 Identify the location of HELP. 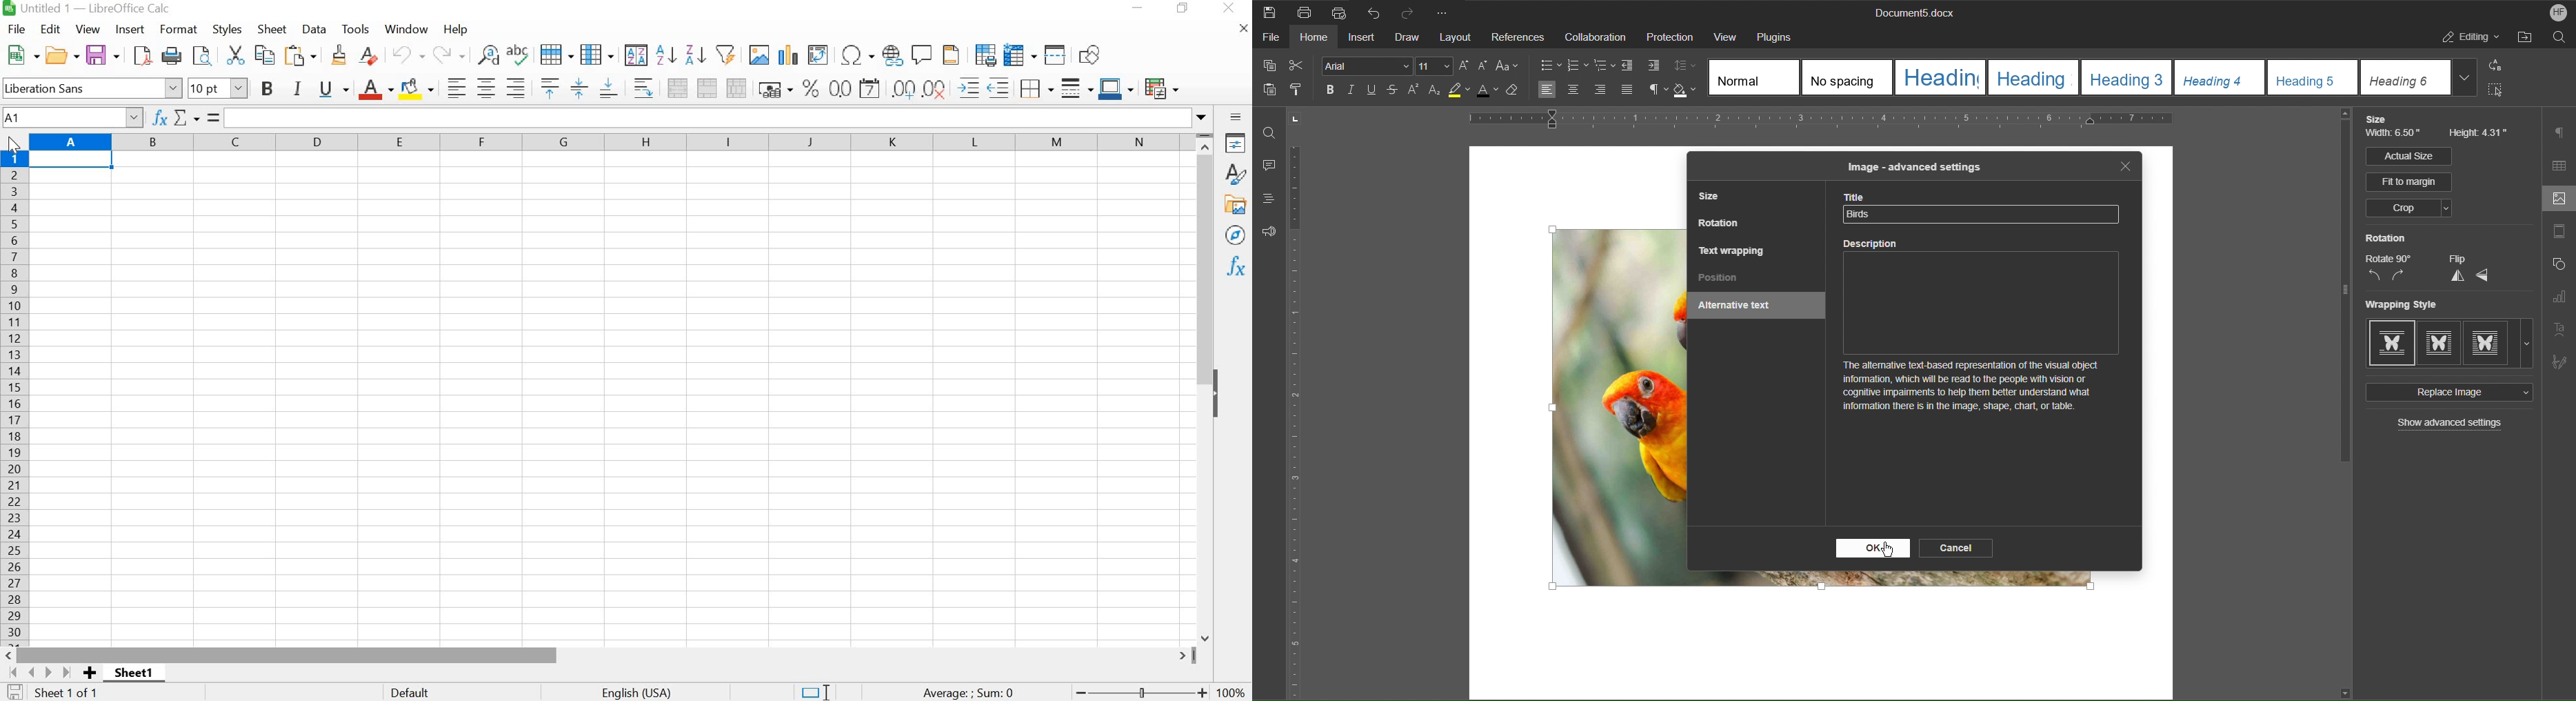
(457, 29).